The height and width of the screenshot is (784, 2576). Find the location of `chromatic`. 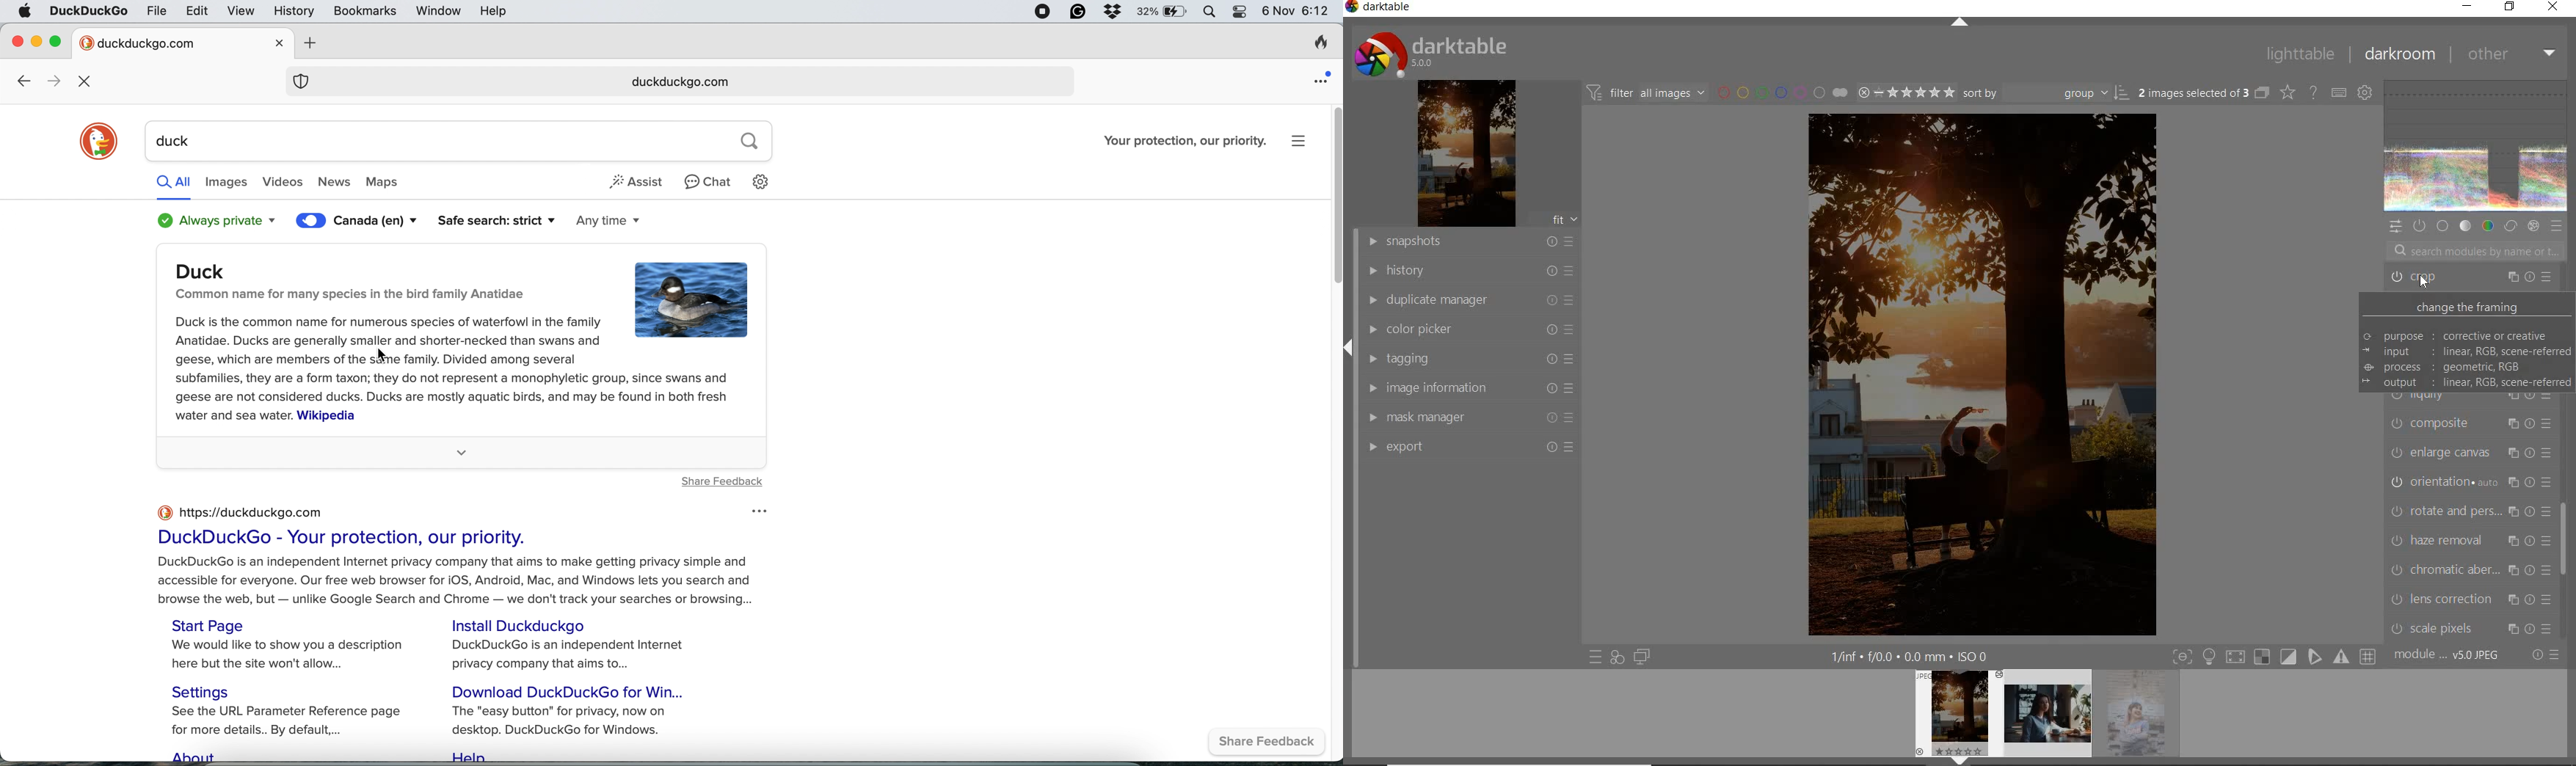

chromatic is located at coordinates (2472, 569).